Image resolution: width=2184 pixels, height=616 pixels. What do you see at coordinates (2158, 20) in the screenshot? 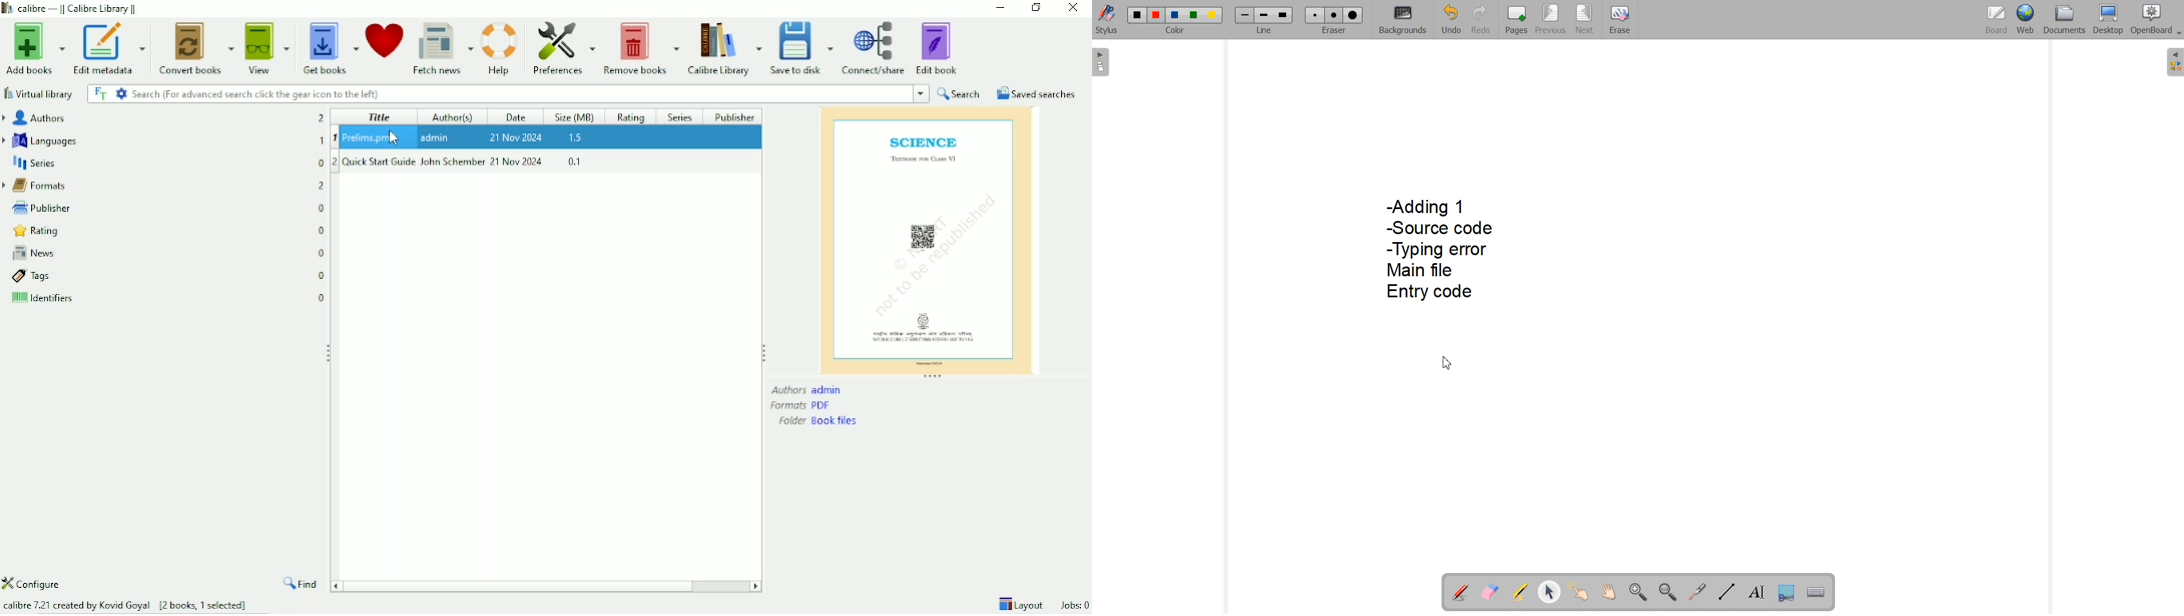
I see `OpenBoard` at bounding box center [2158, 20].